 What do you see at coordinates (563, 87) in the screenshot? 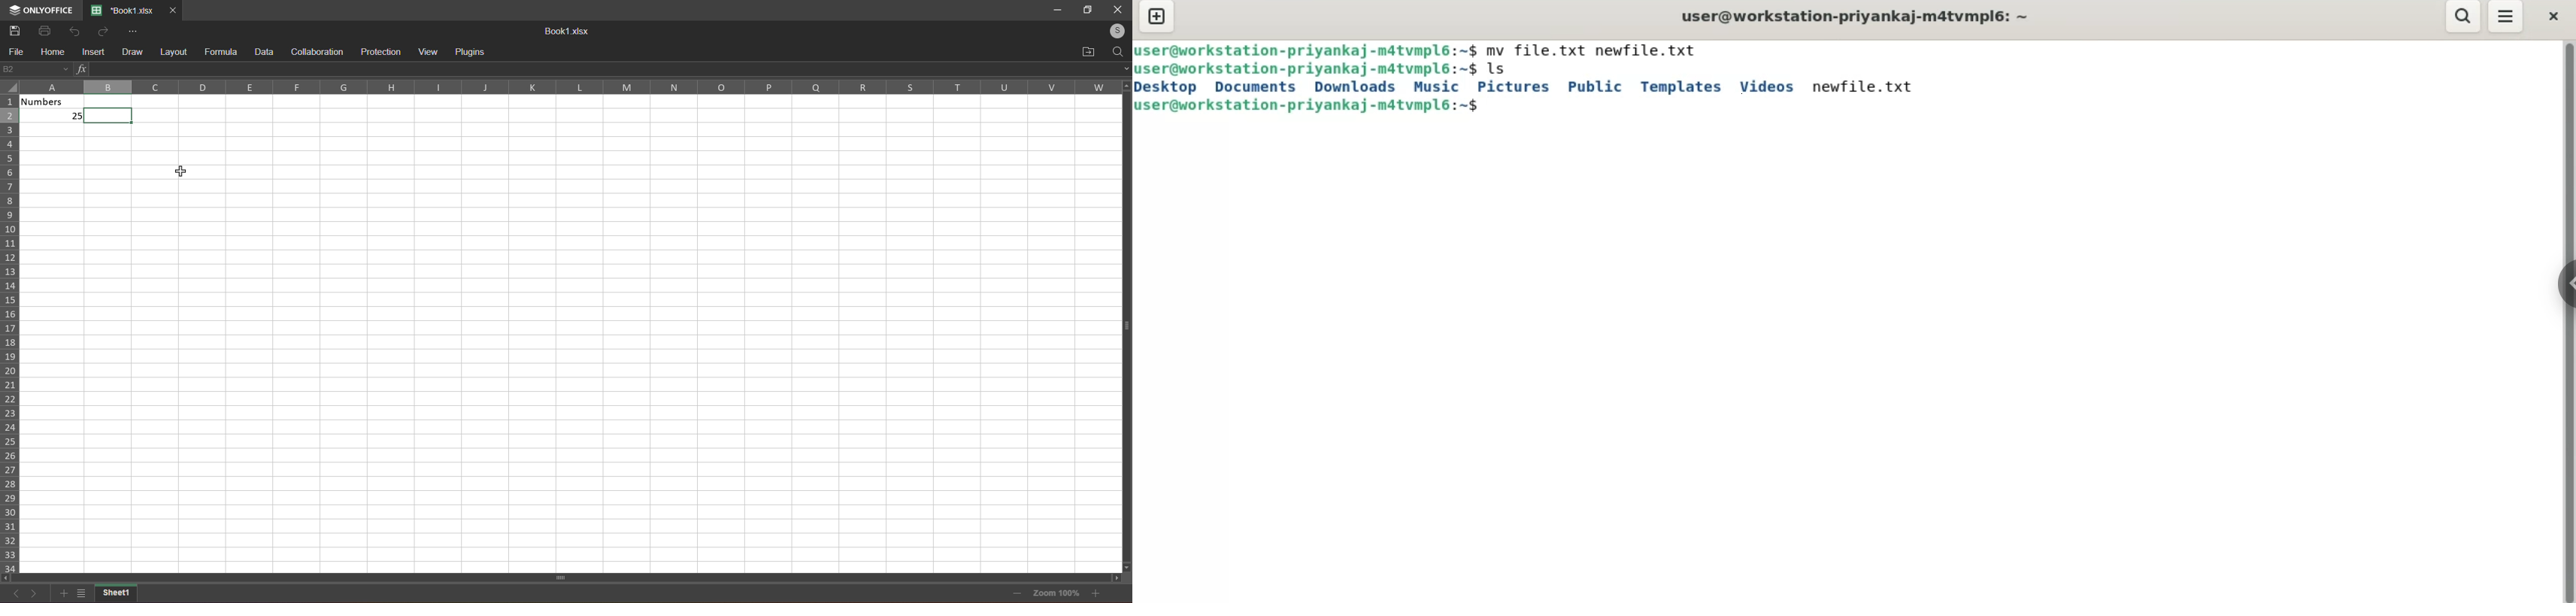
I see `Column Label` at bounding box center [563, 87].